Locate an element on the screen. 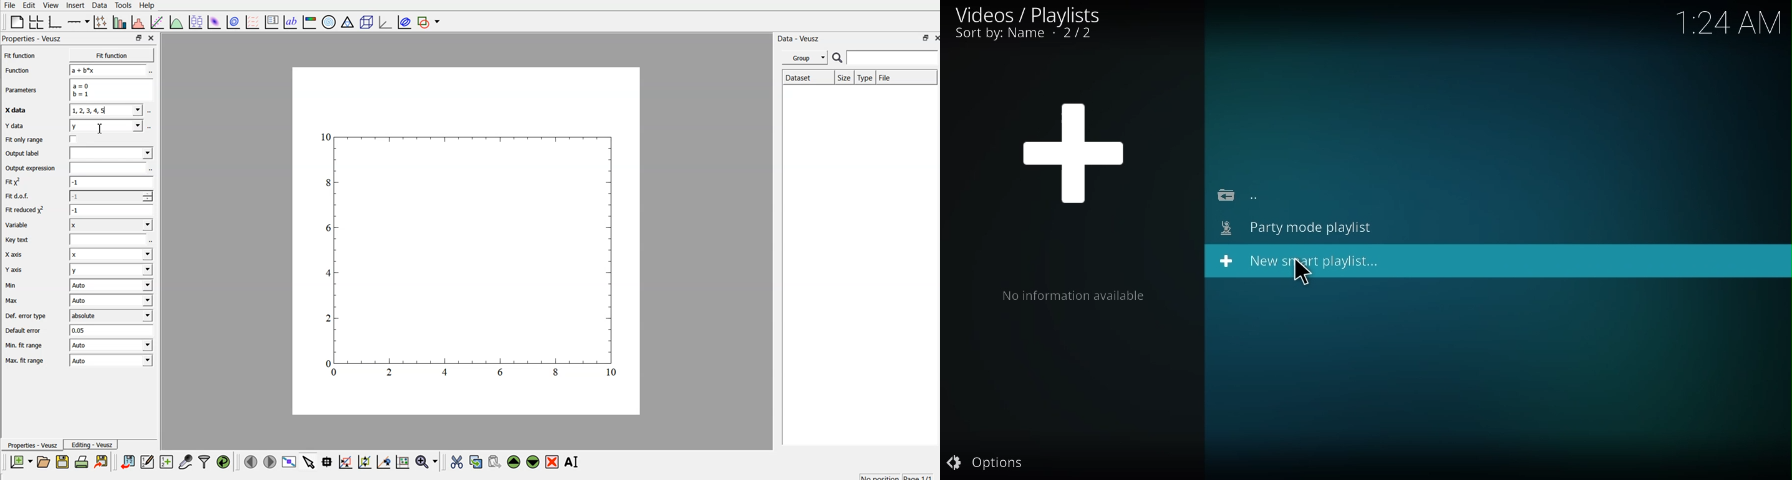  Output expression is located at coordinates (31, 168).